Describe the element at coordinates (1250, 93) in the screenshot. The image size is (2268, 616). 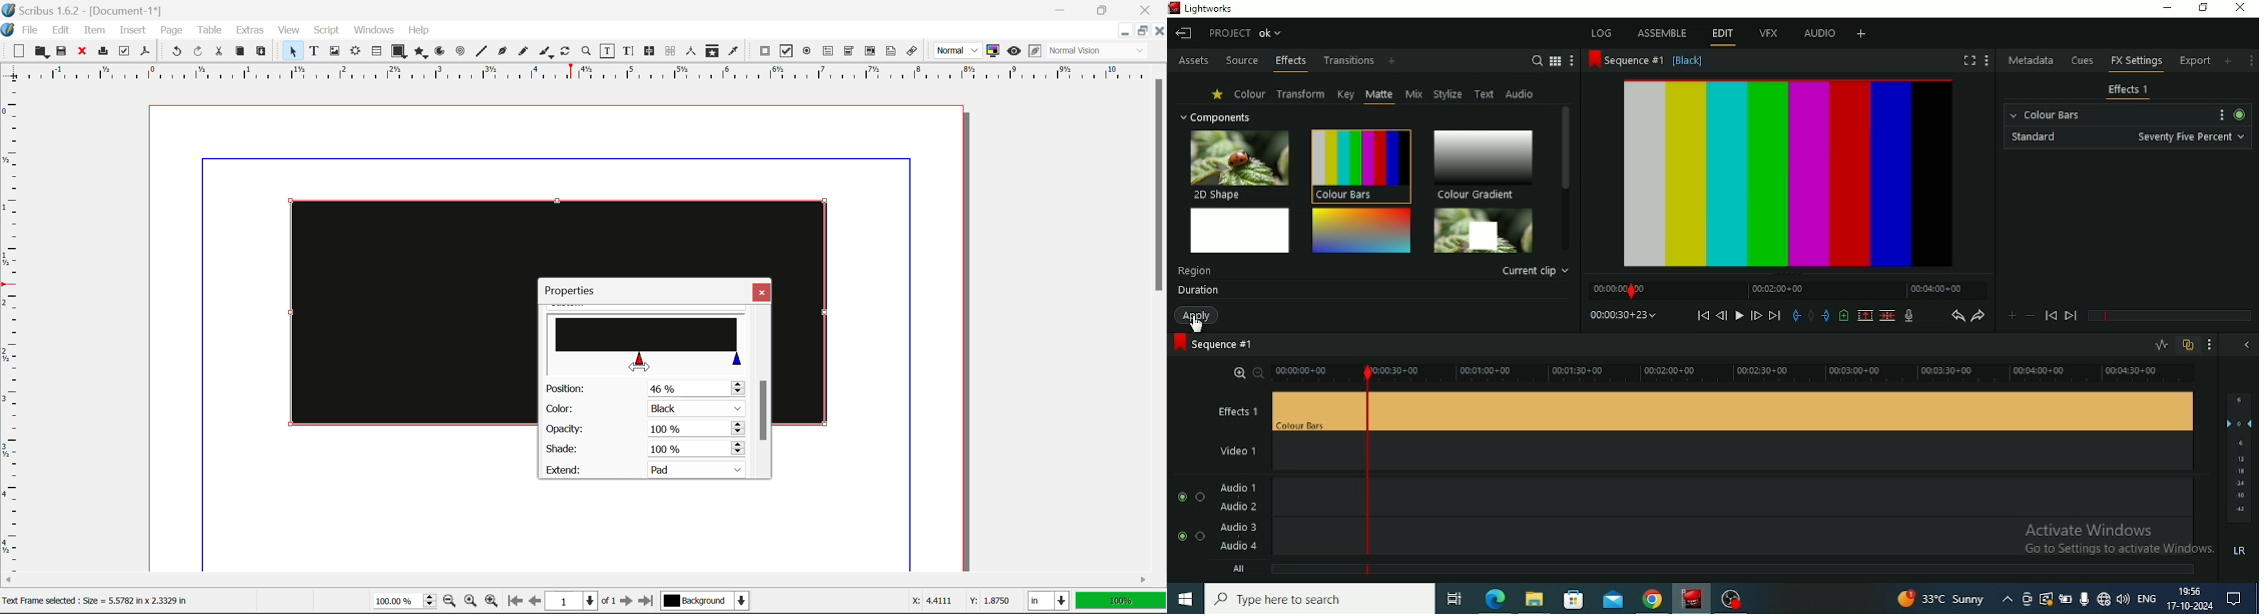
I see `Colour` at that location.